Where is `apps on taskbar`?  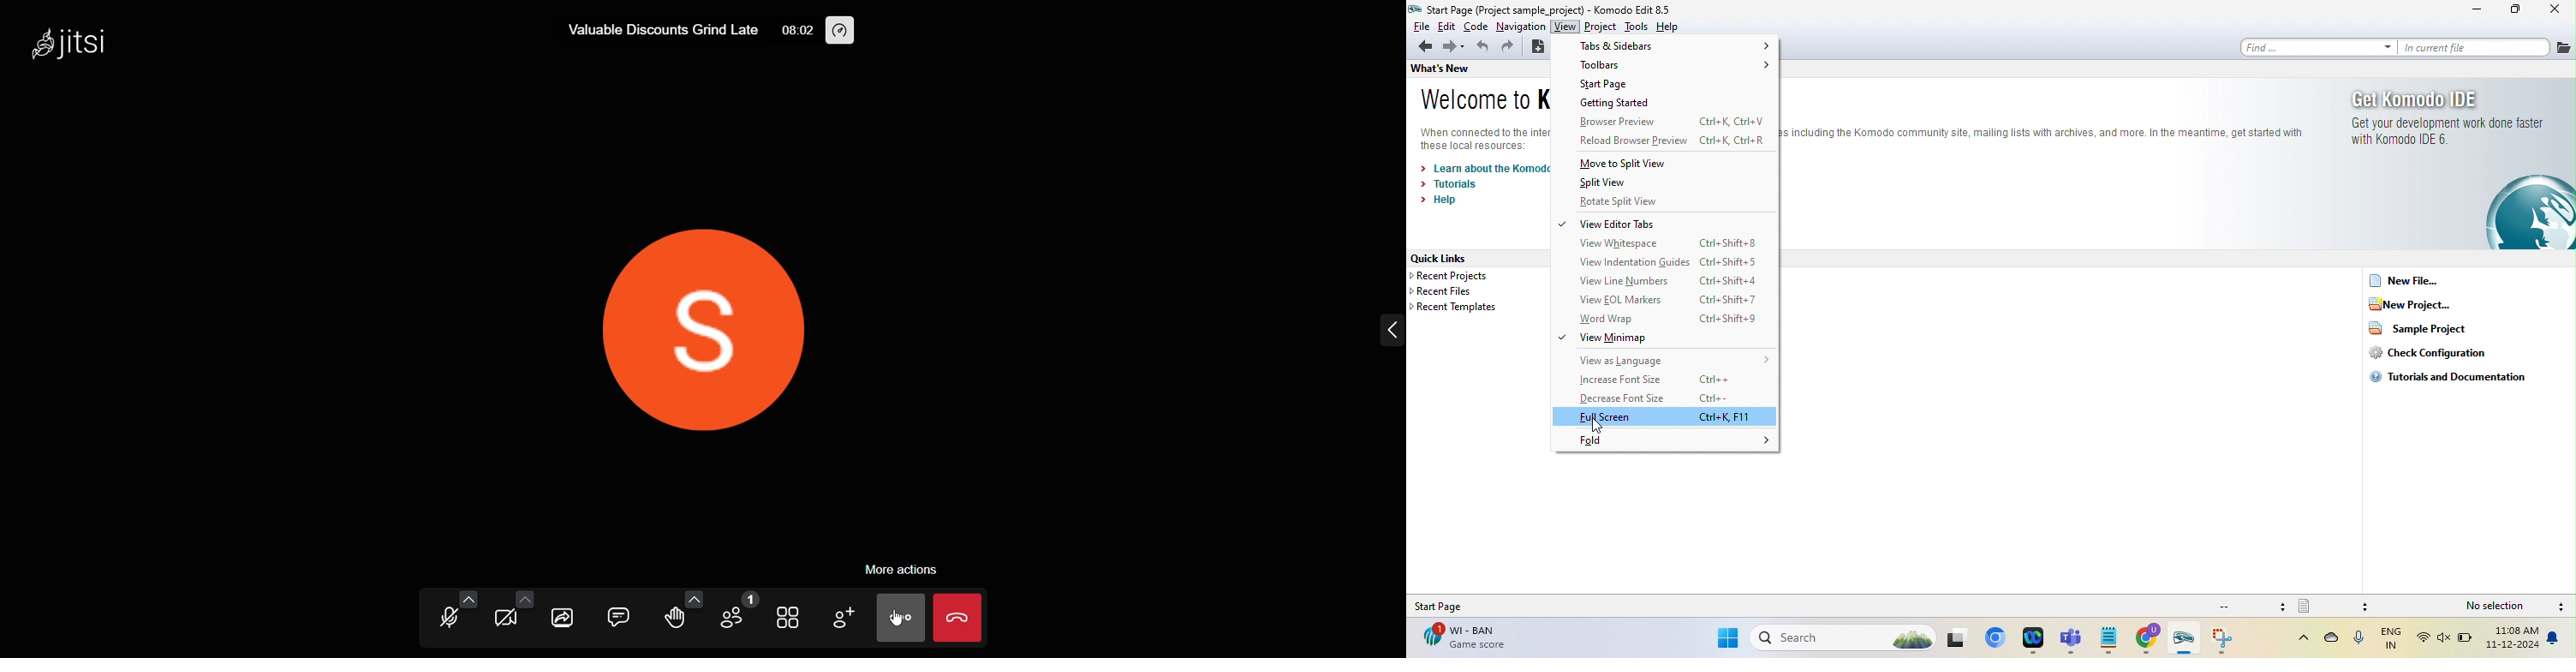 apps on taskbar is located at coordinates (2150, 640).